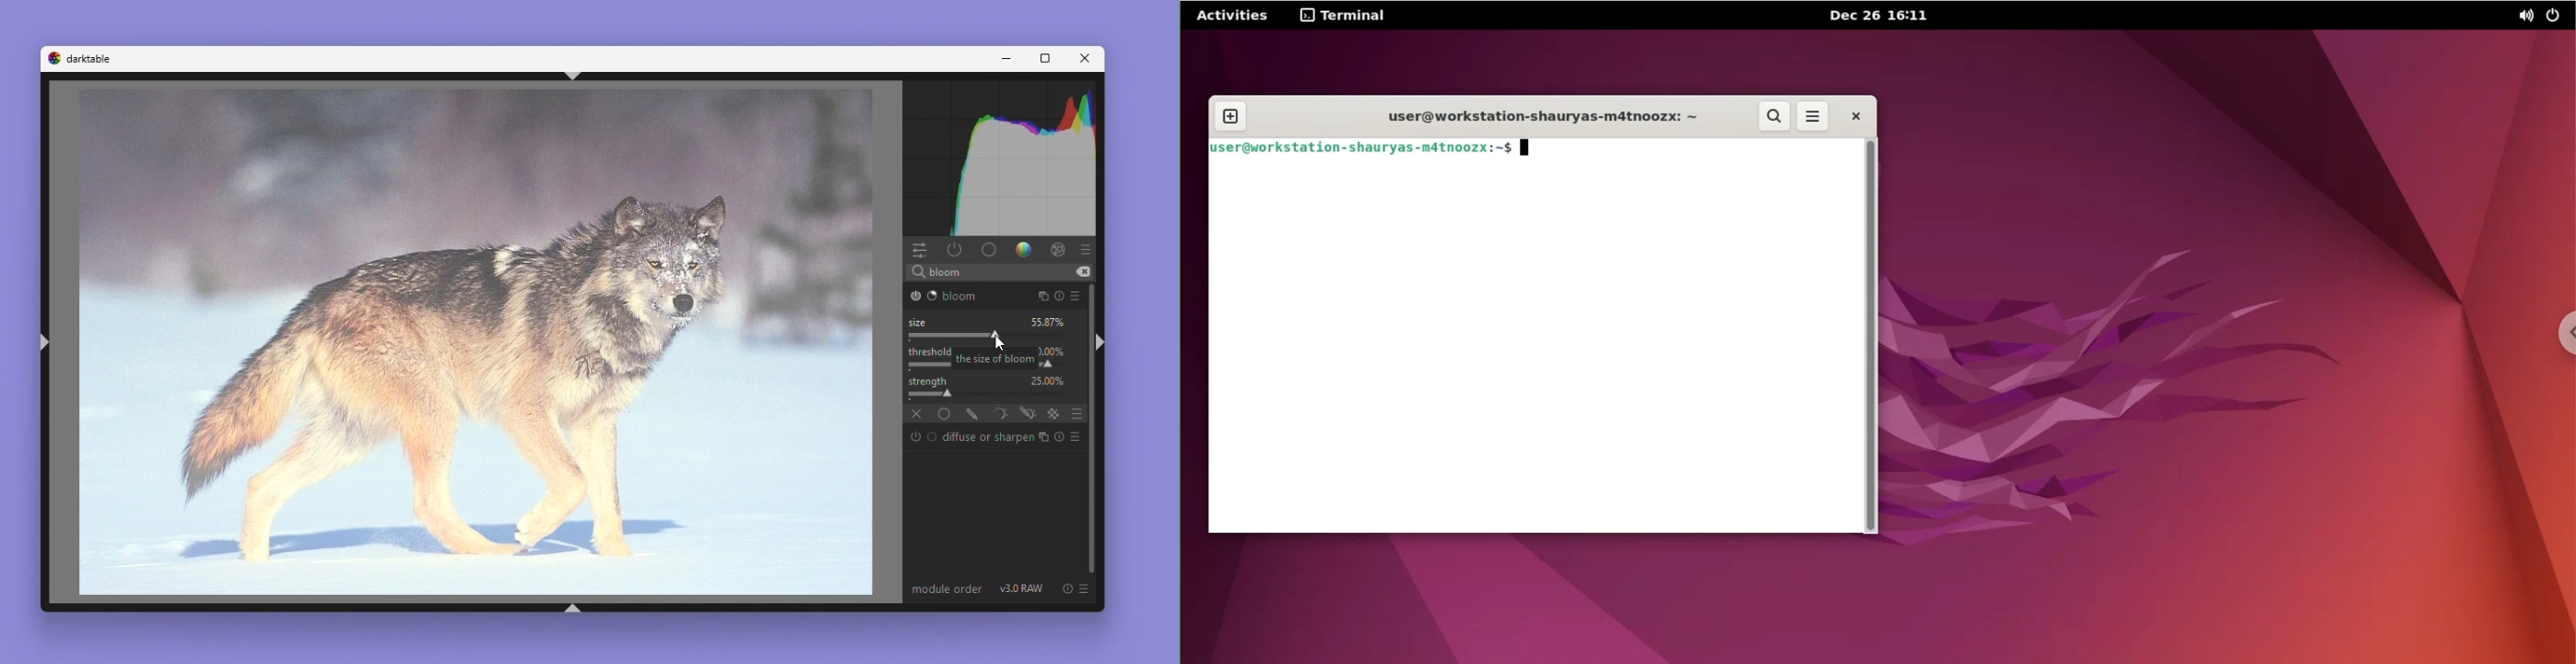  What do you see at coordinates (1007, 59) in the screenshot?
I see `Minimize` at bounding box center [1007, 59].